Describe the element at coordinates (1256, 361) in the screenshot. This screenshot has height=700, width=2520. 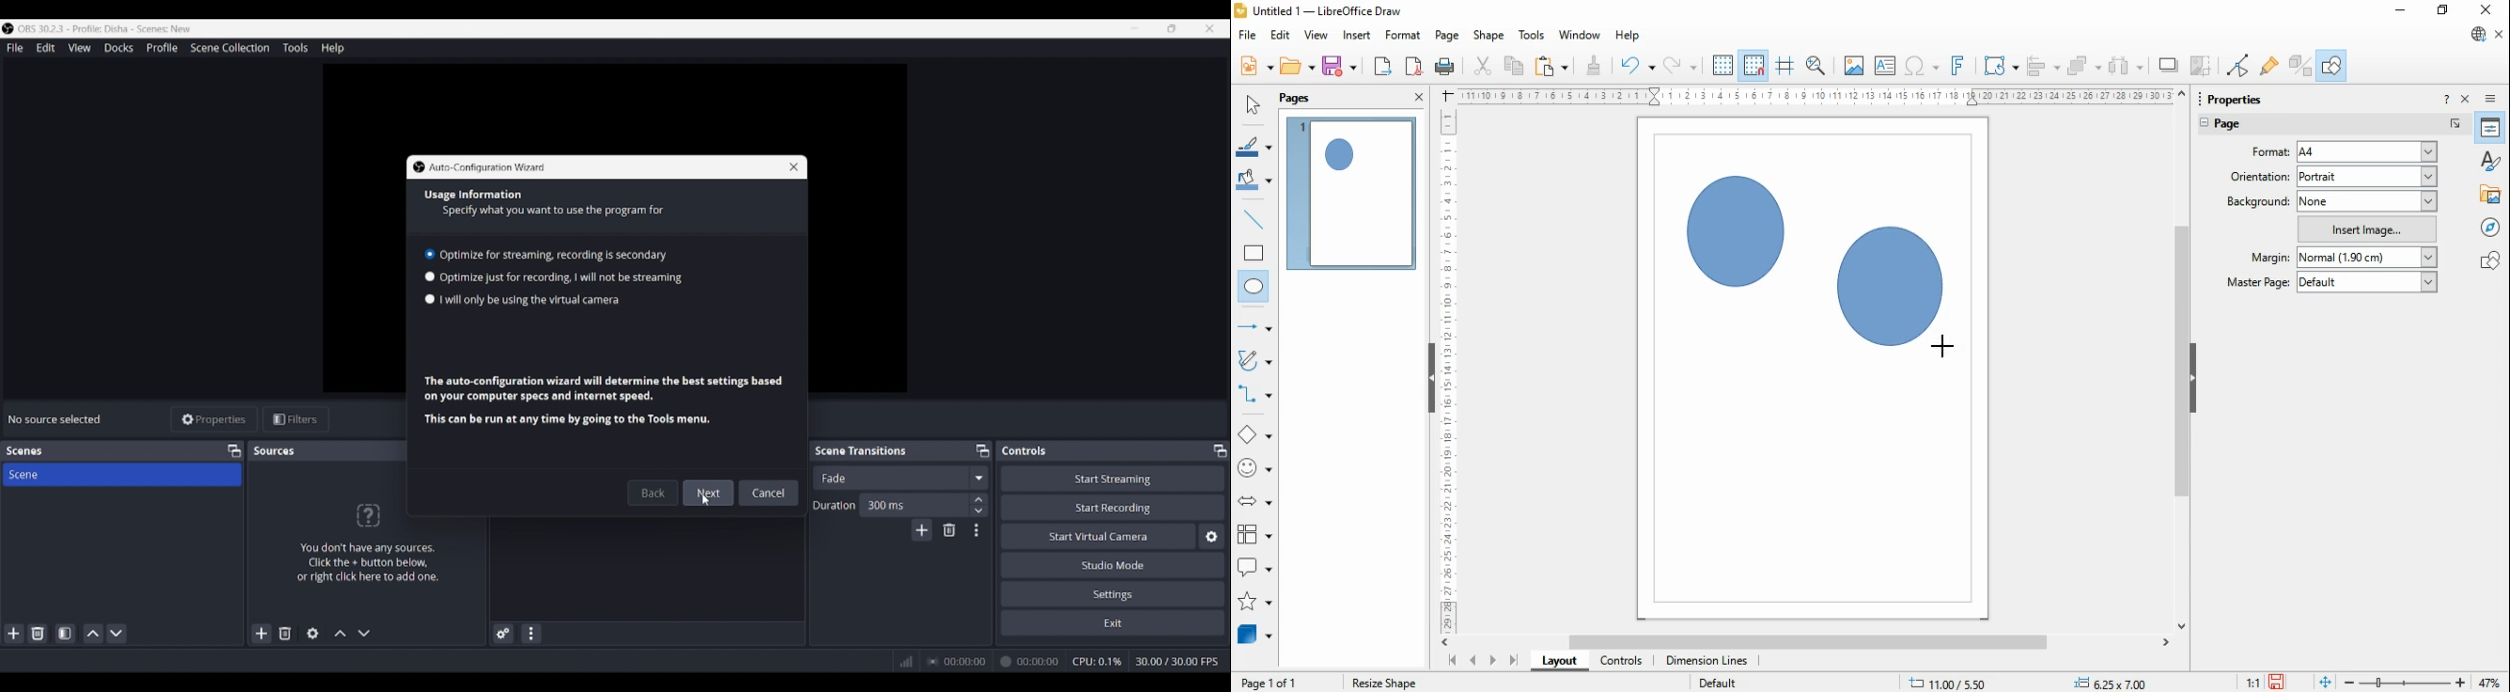
I see `curves and polygons` at that location.